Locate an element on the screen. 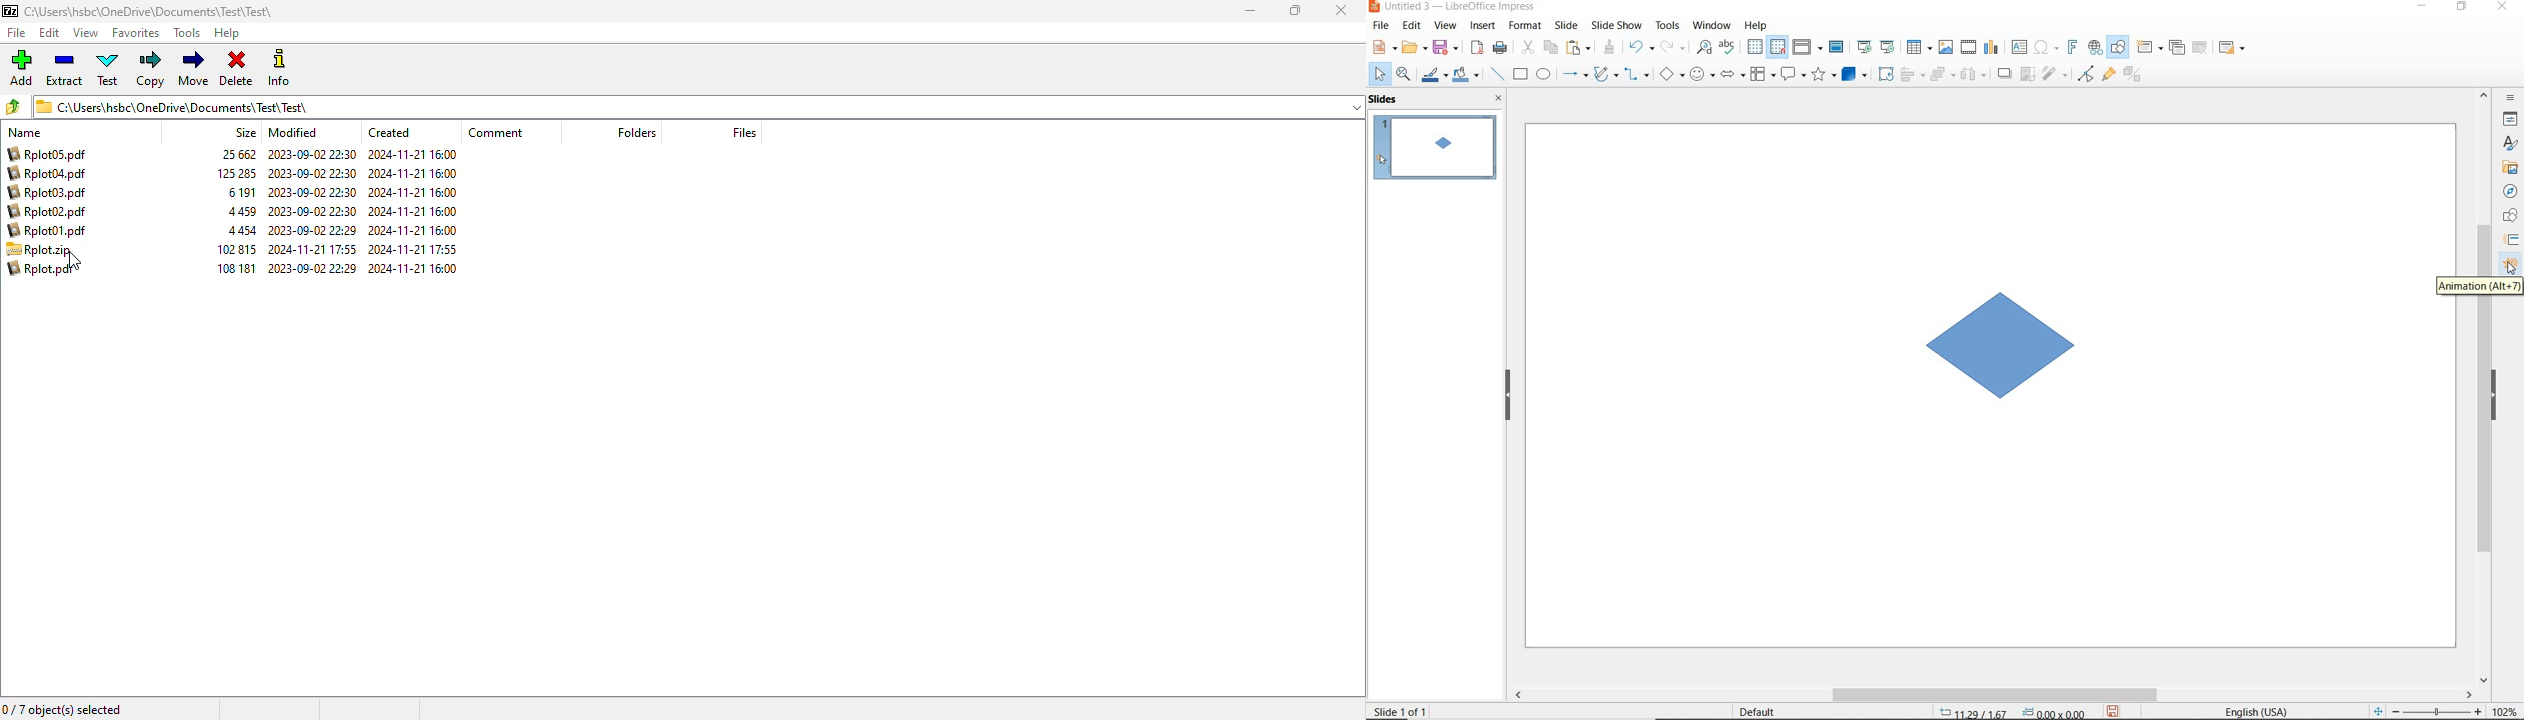 The height and width of the screenshot is (728, 2548). insert image is located at coordinates (1948, 48).